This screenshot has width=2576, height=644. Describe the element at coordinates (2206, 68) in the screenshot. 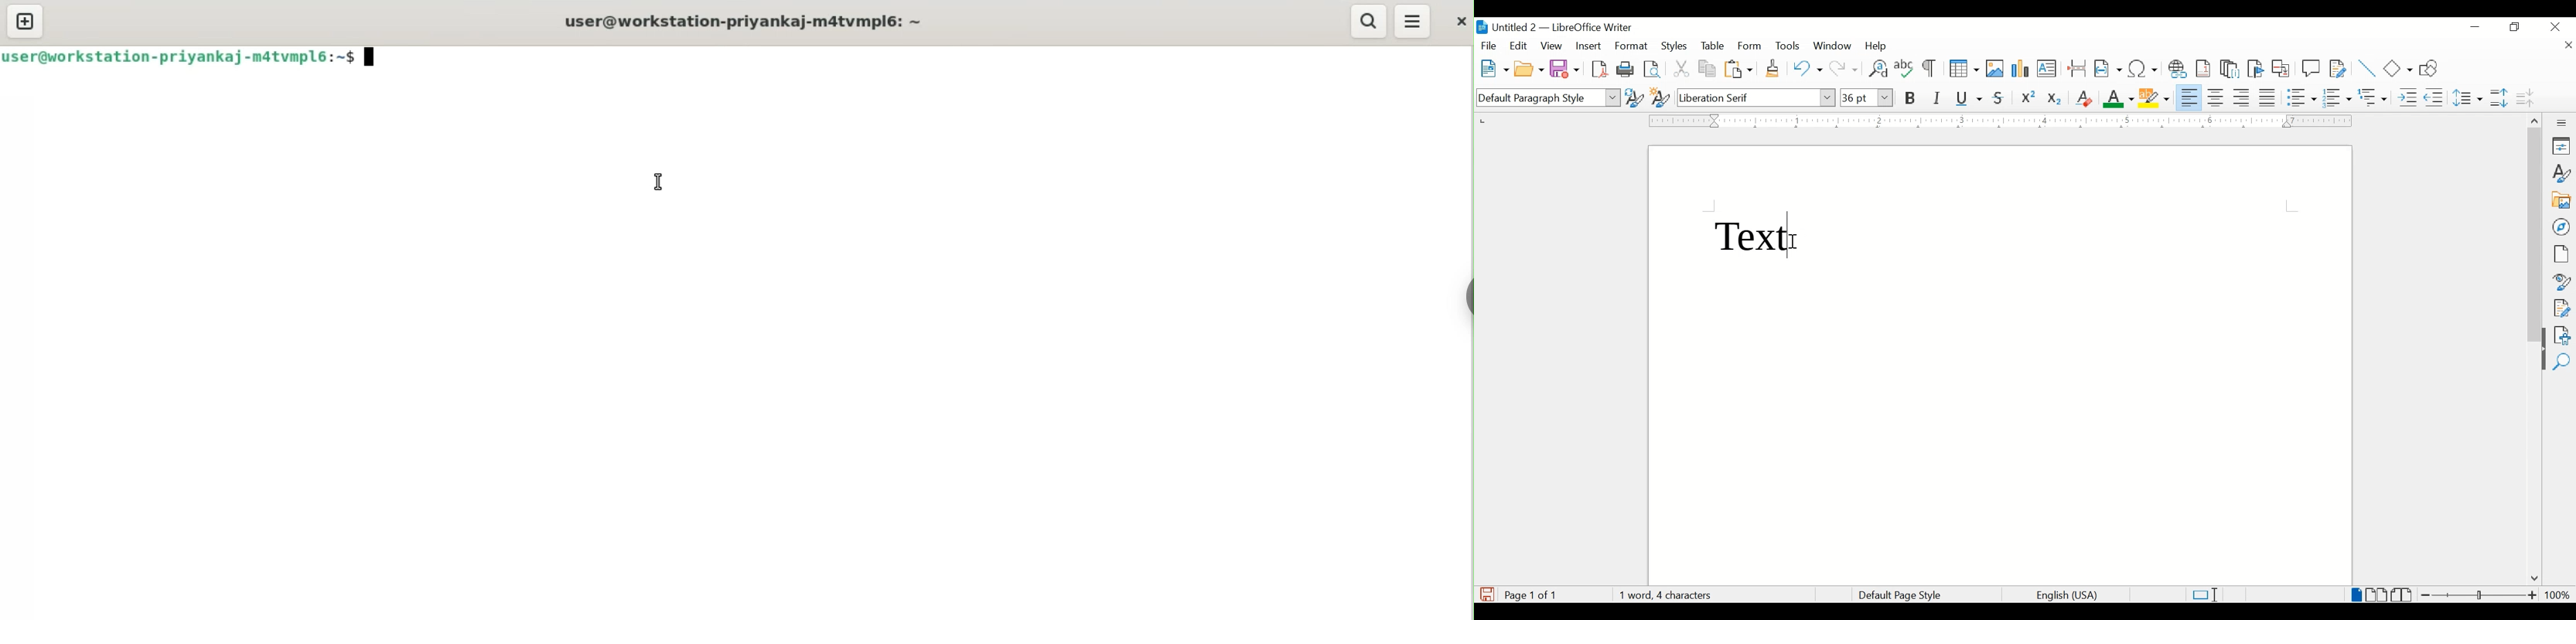

I see `insert footnote` at that location.